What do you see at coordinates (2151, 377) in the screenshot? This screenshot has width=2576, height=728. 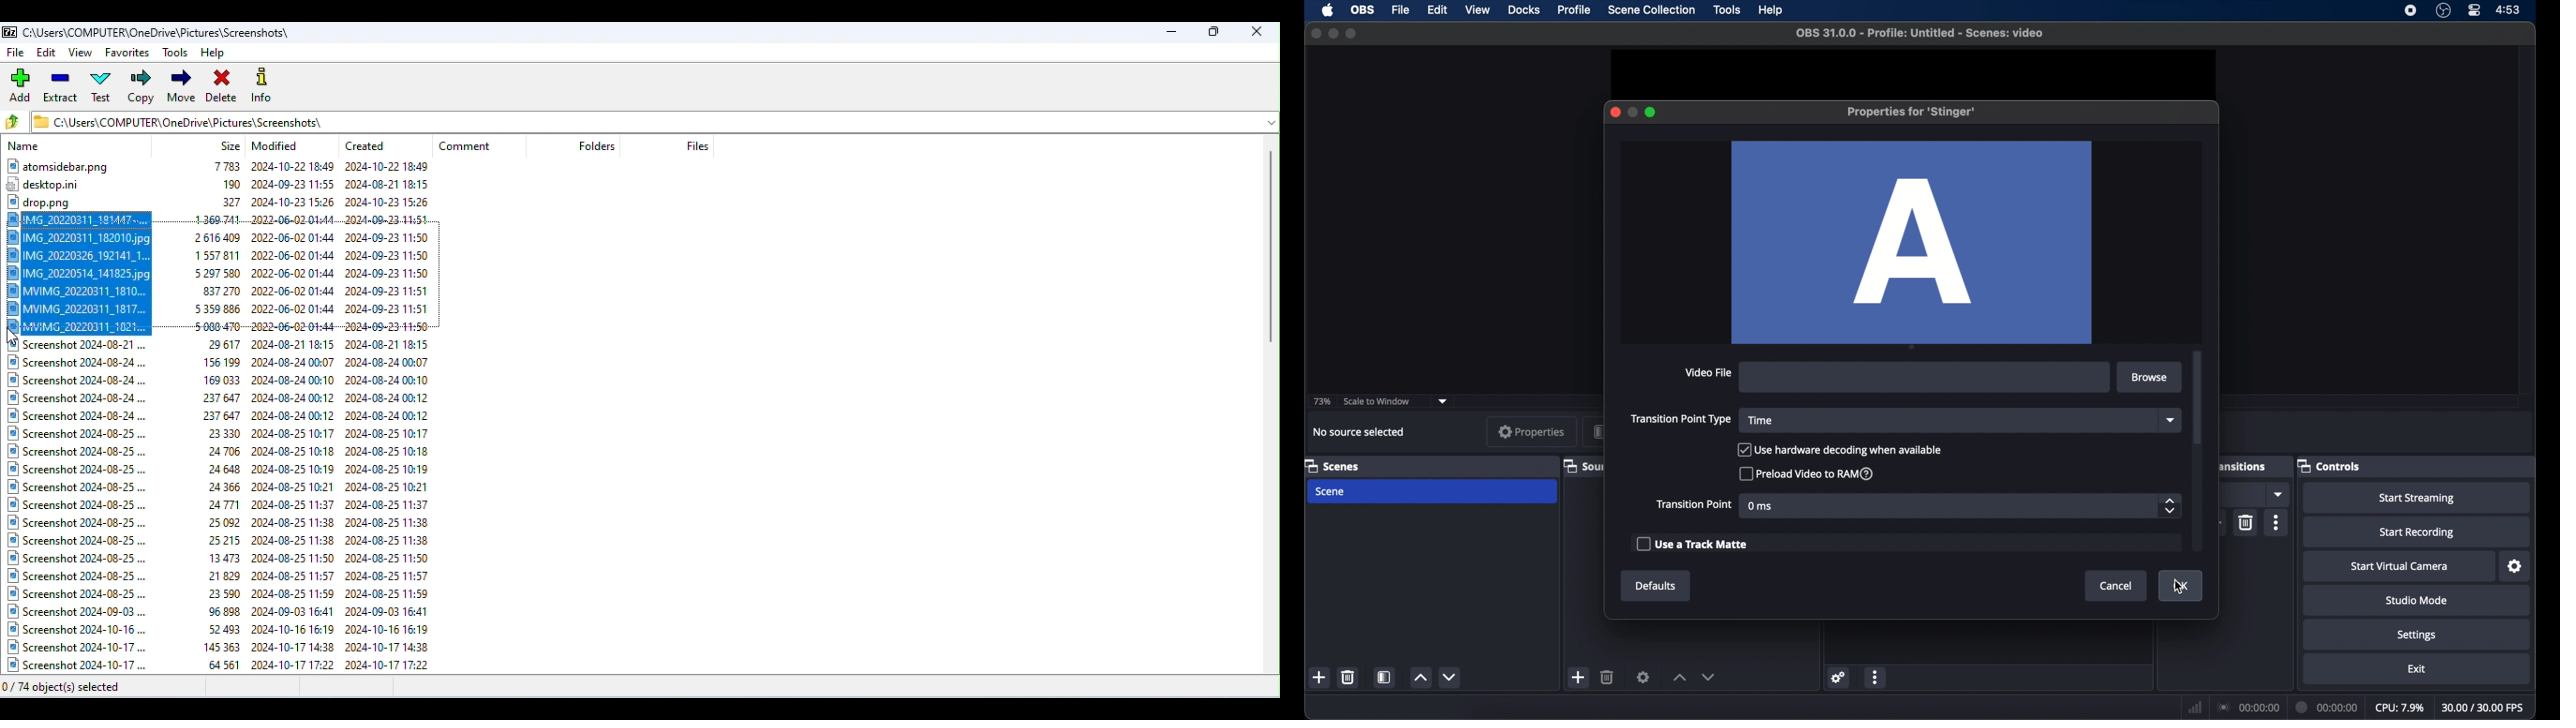 I see `browse` at bounding box center [2151, 377].